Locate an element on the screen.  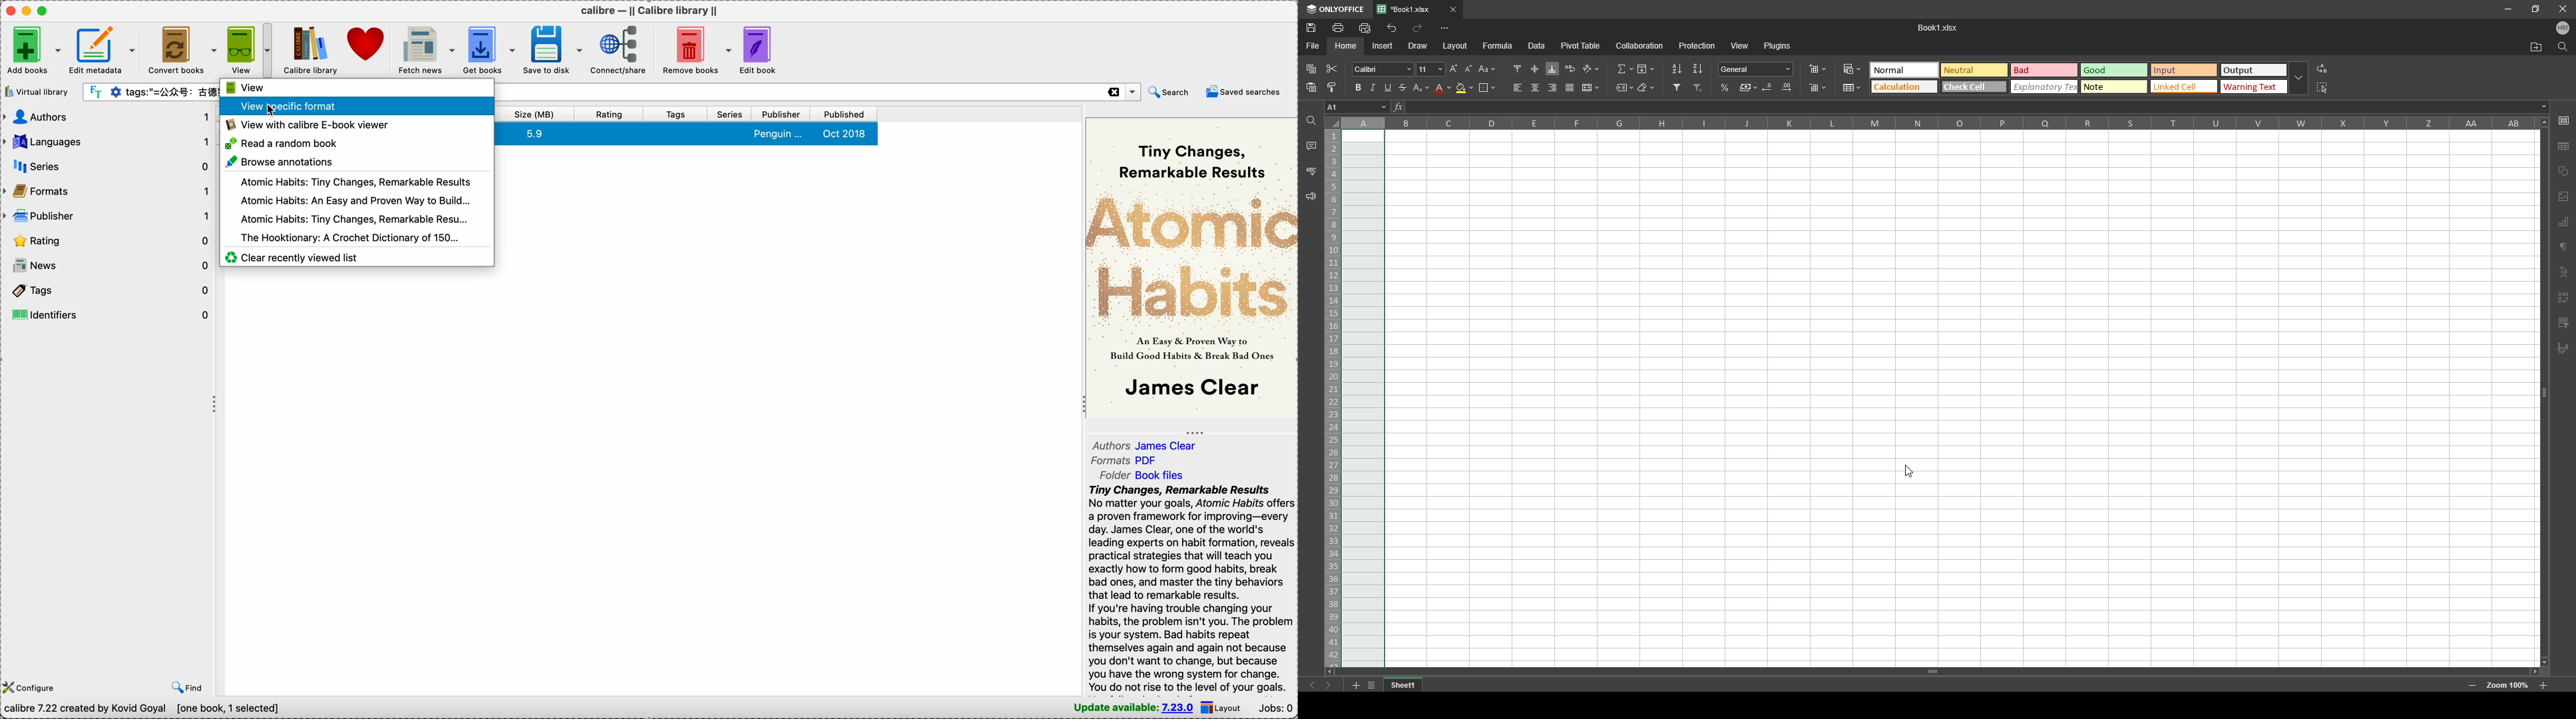
cursor is located at coordinates (275, 108).